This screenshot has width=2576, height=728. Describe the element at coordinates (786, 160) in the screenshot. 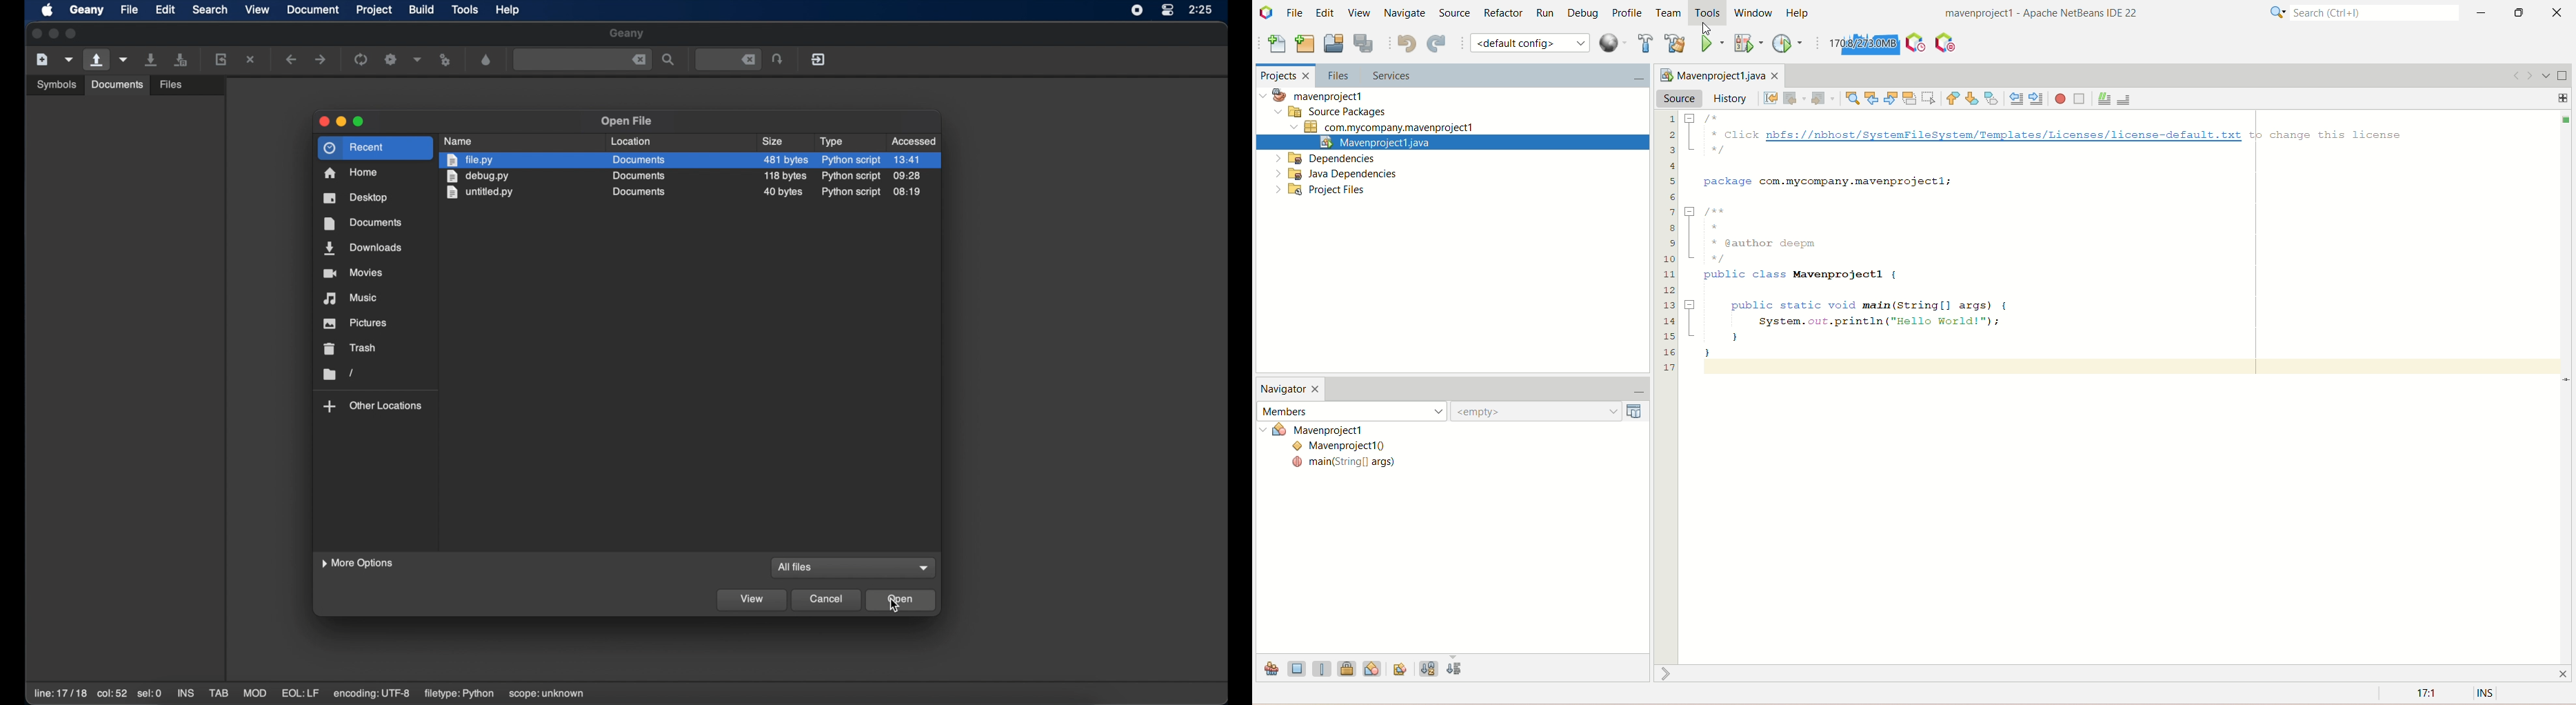

I see `482 size` at that location.